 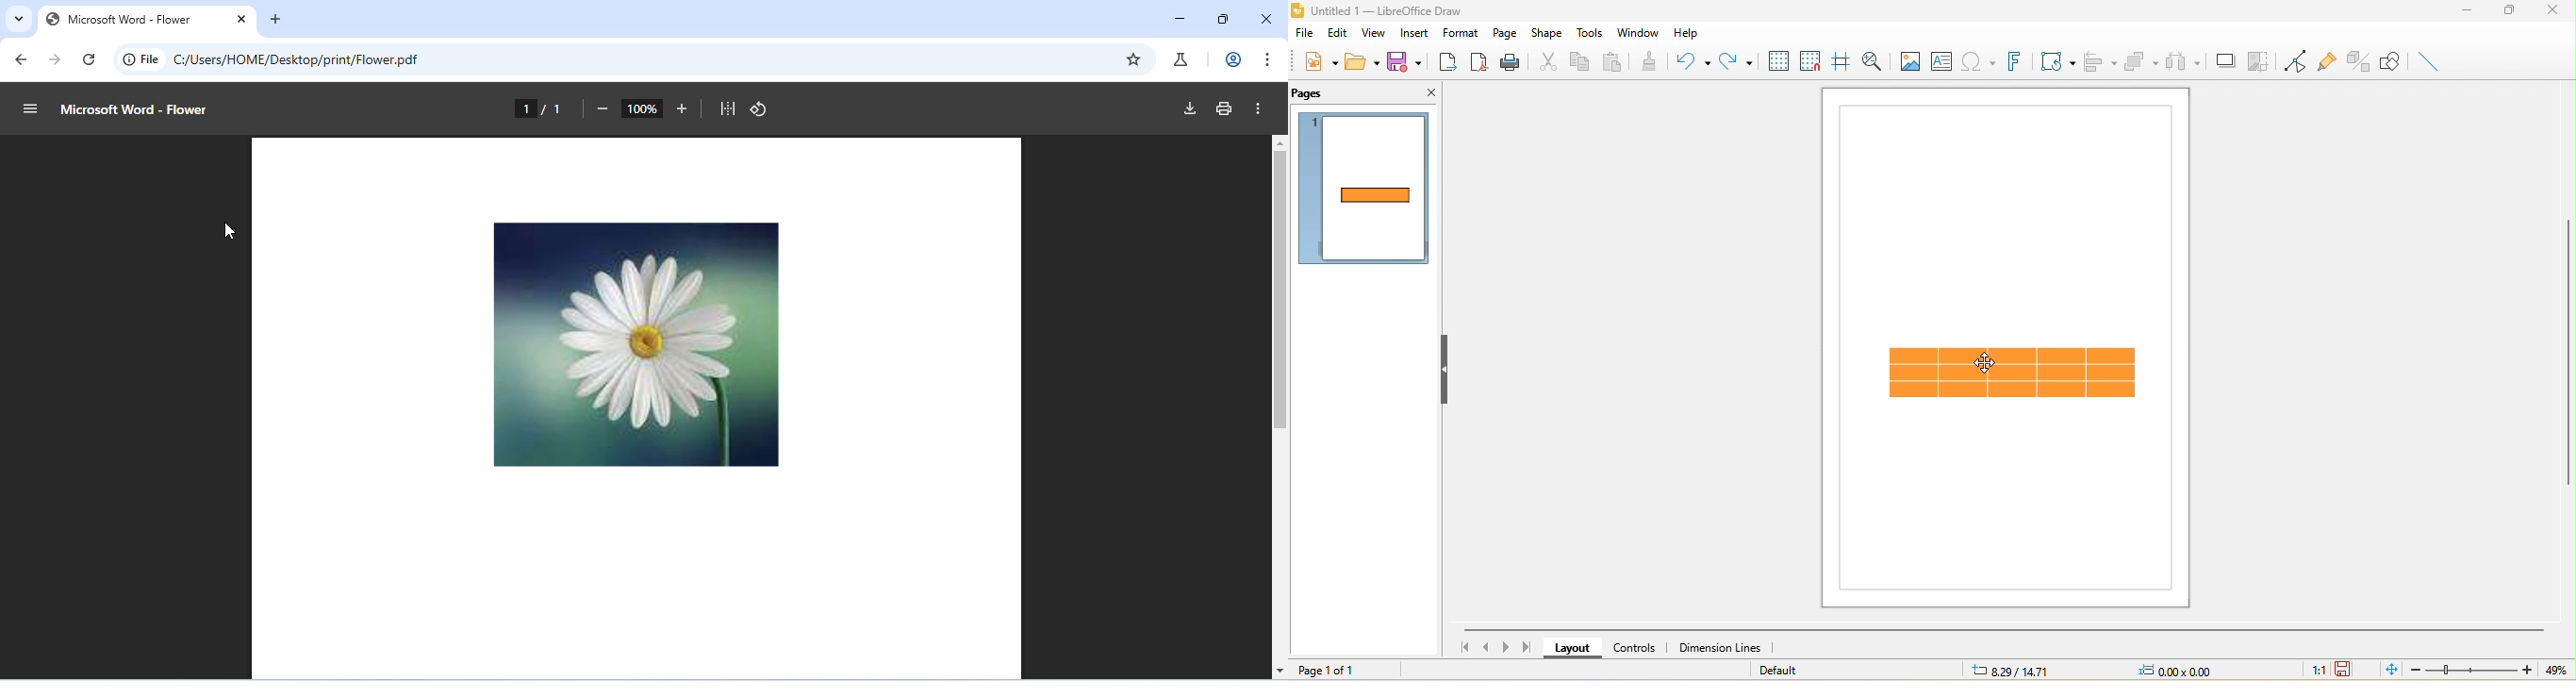 I want to click on open, so click(x=1365, y=62).